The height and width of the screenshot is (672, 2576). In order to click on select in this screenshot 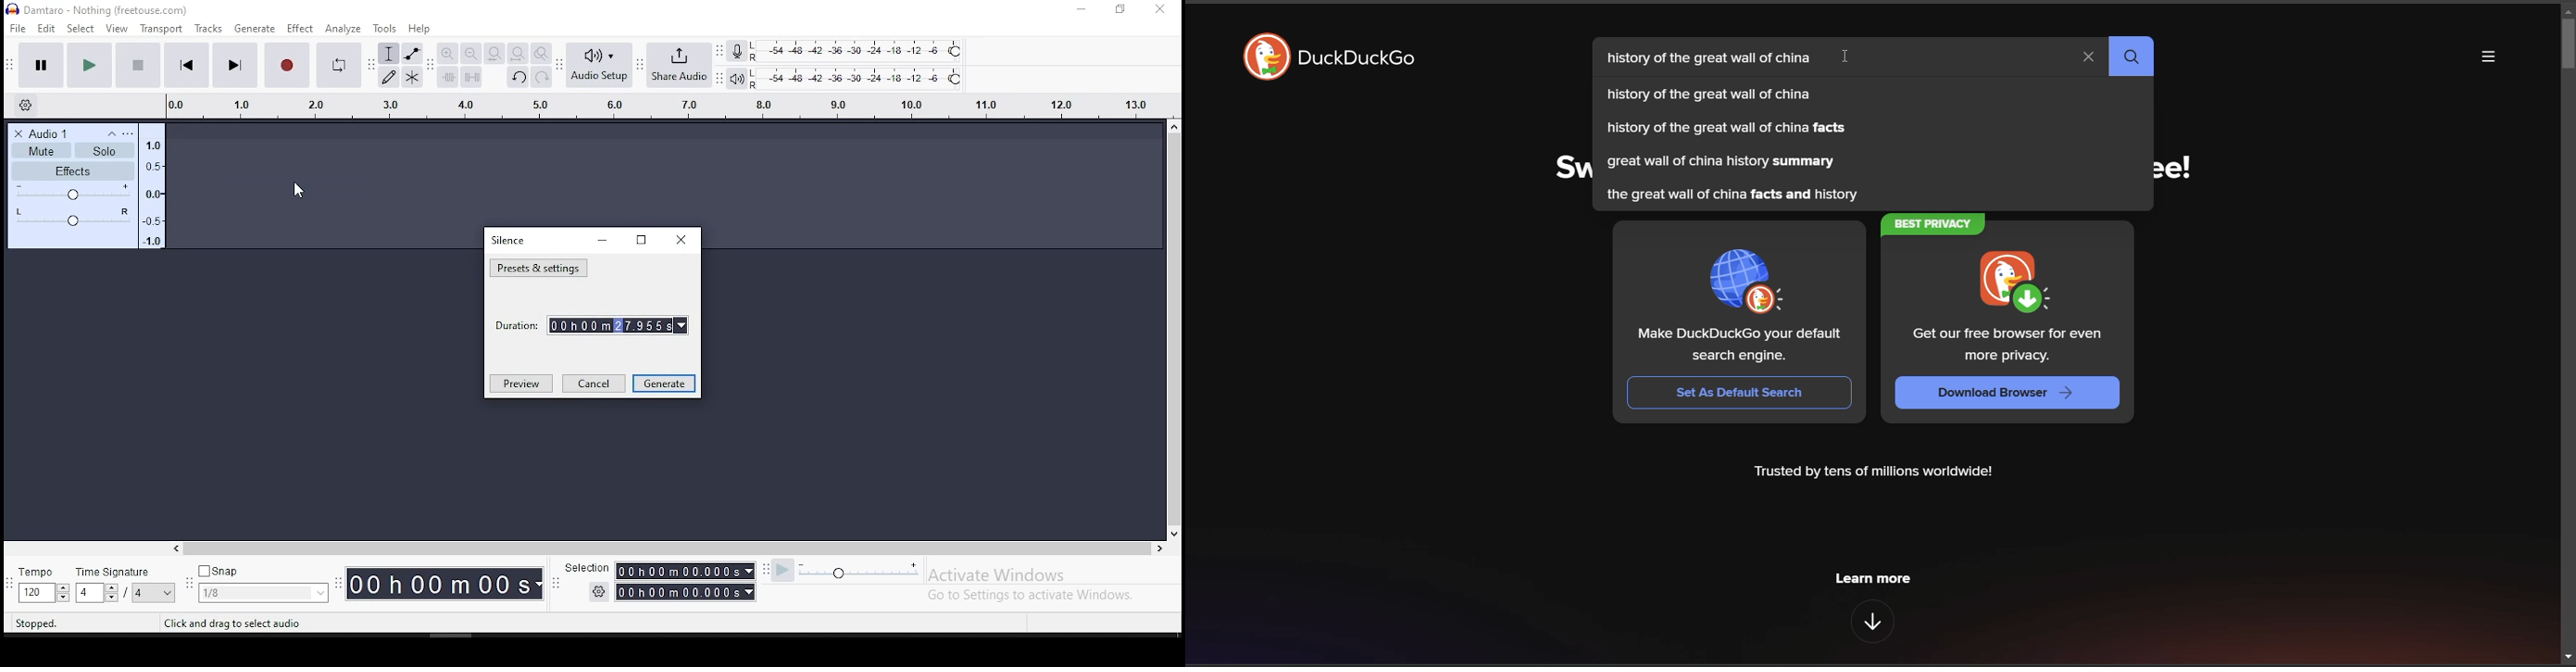, I will do `click(82, 29)`.